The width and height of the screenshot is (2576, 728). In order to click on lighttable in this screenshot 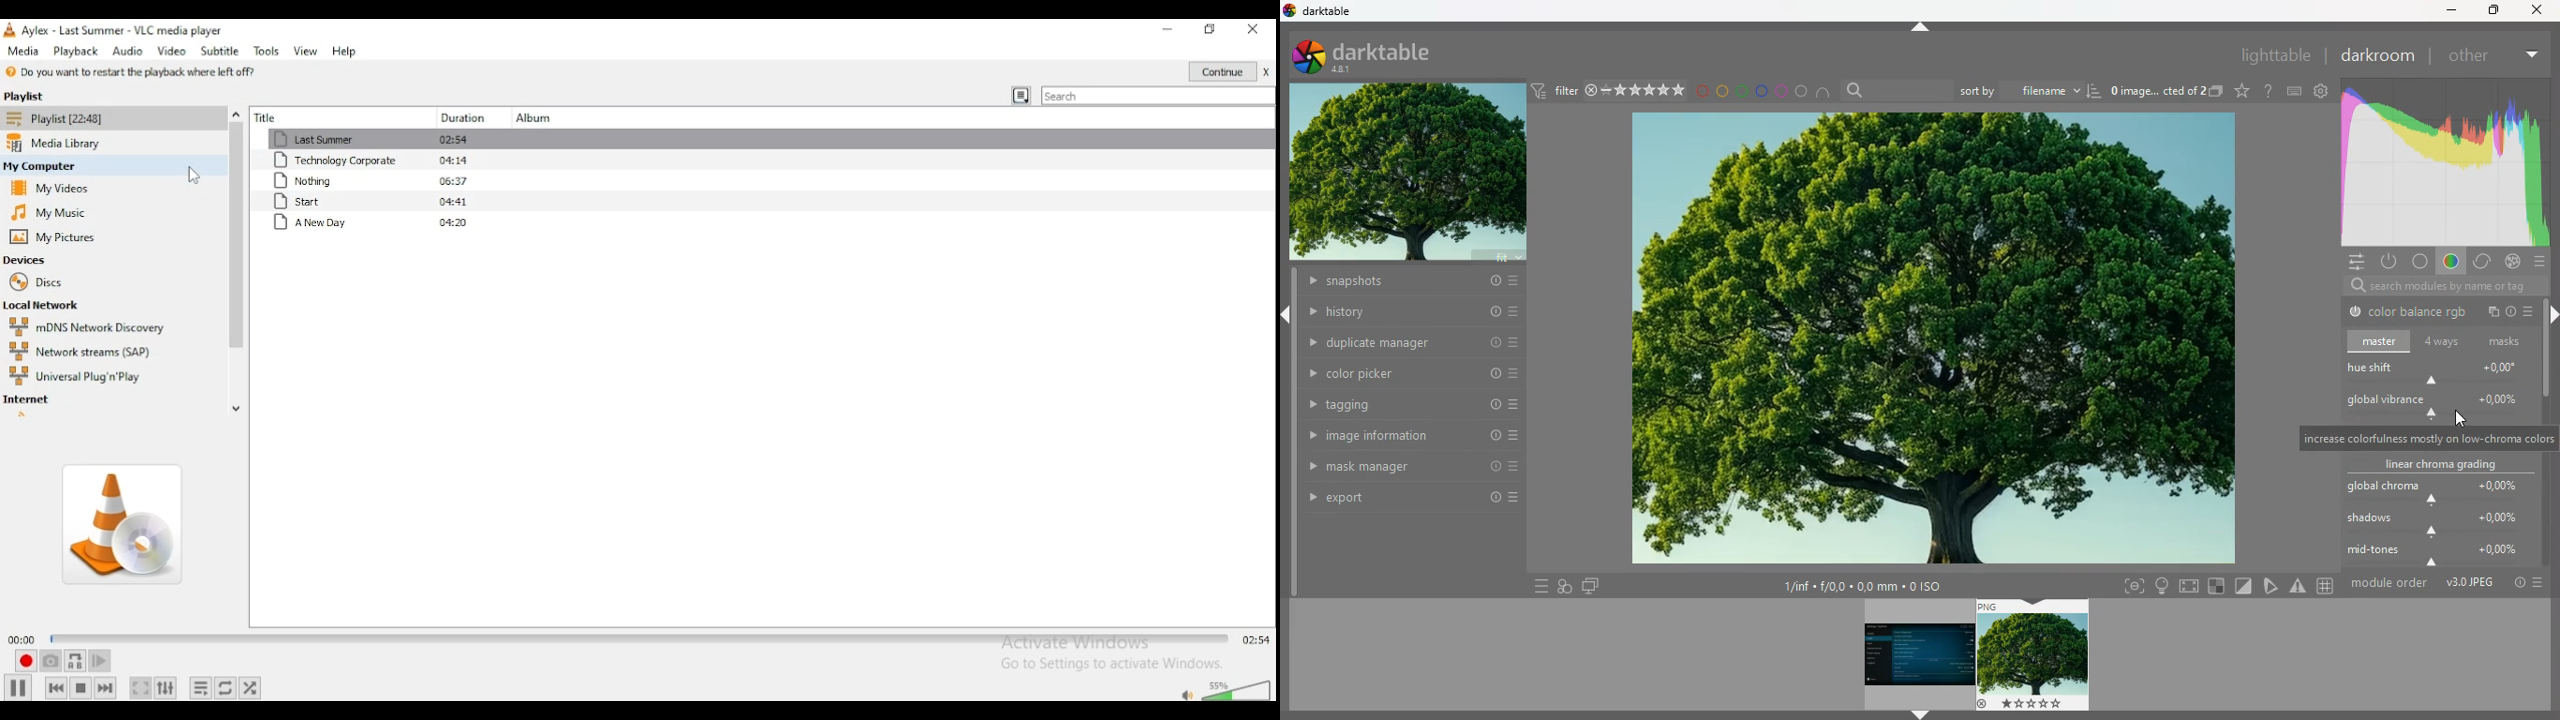, I will do `click(2274, 54)`.